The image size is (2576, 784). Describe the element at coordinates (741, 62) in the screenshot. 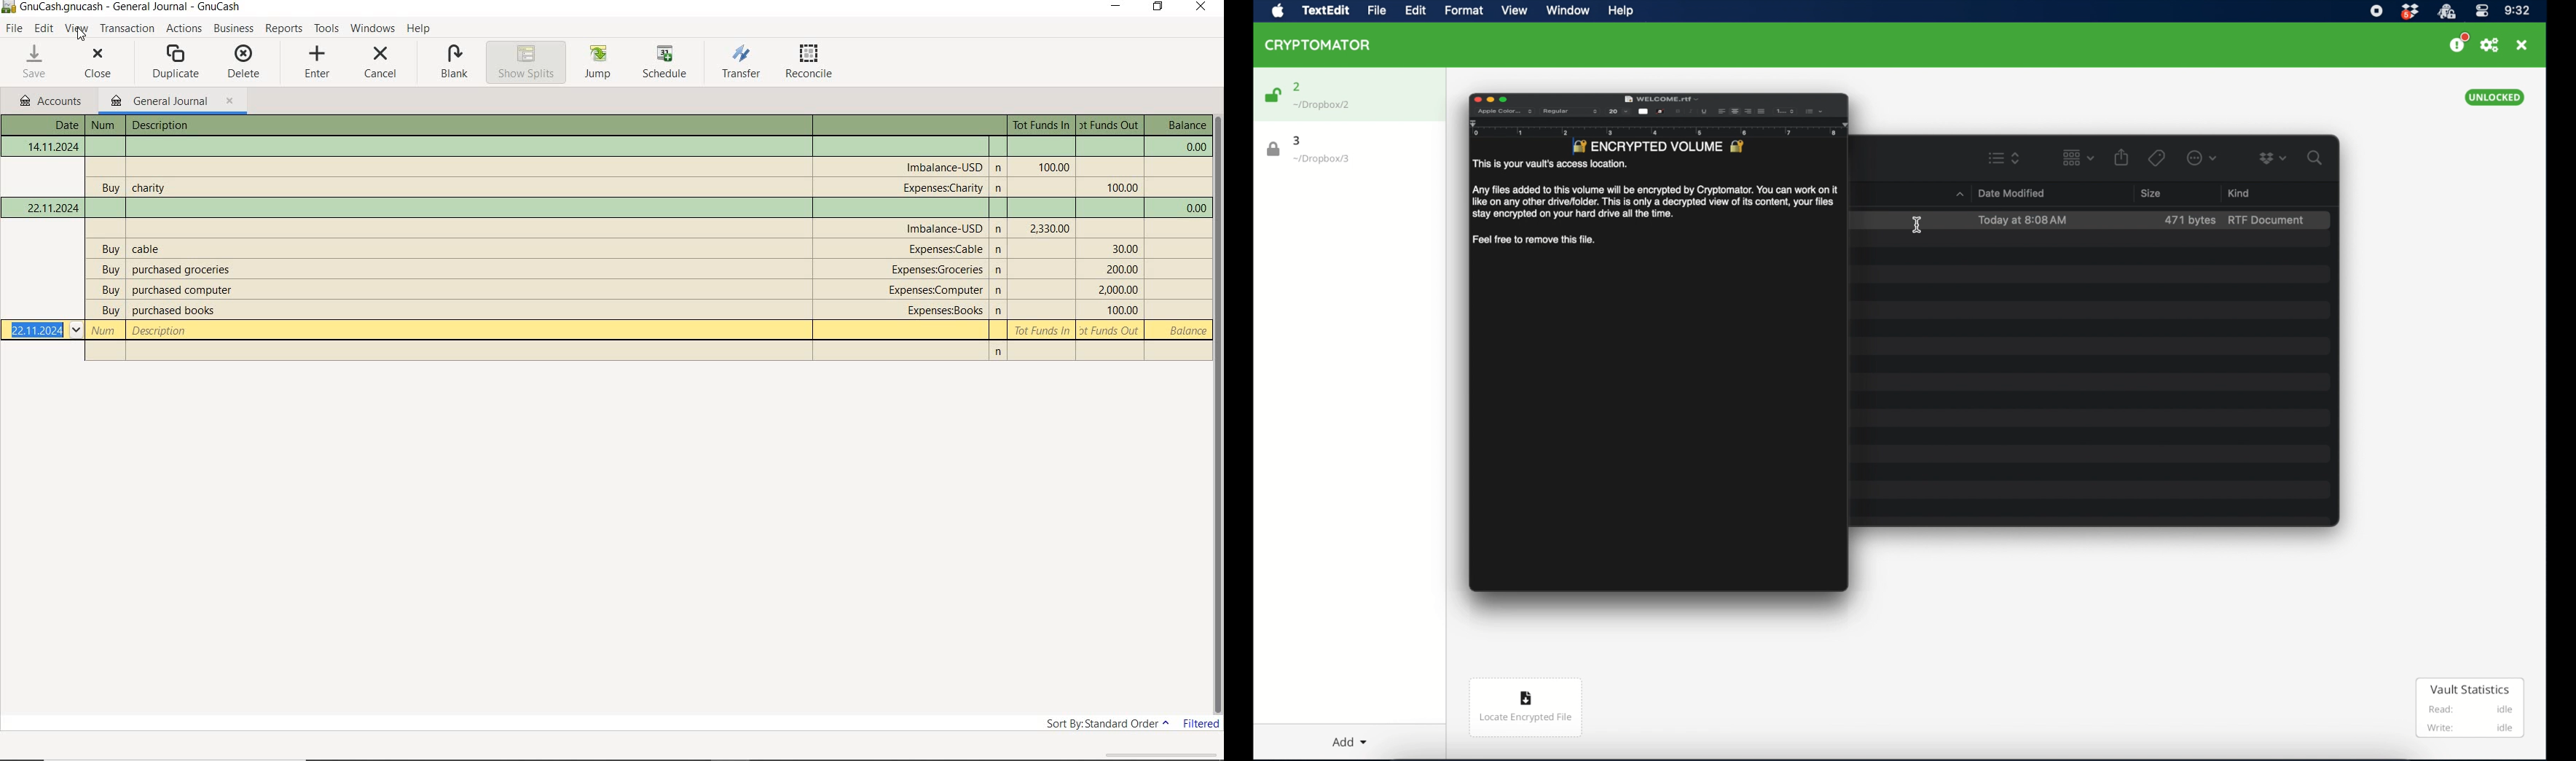

I see `TRANSFER` at that location.